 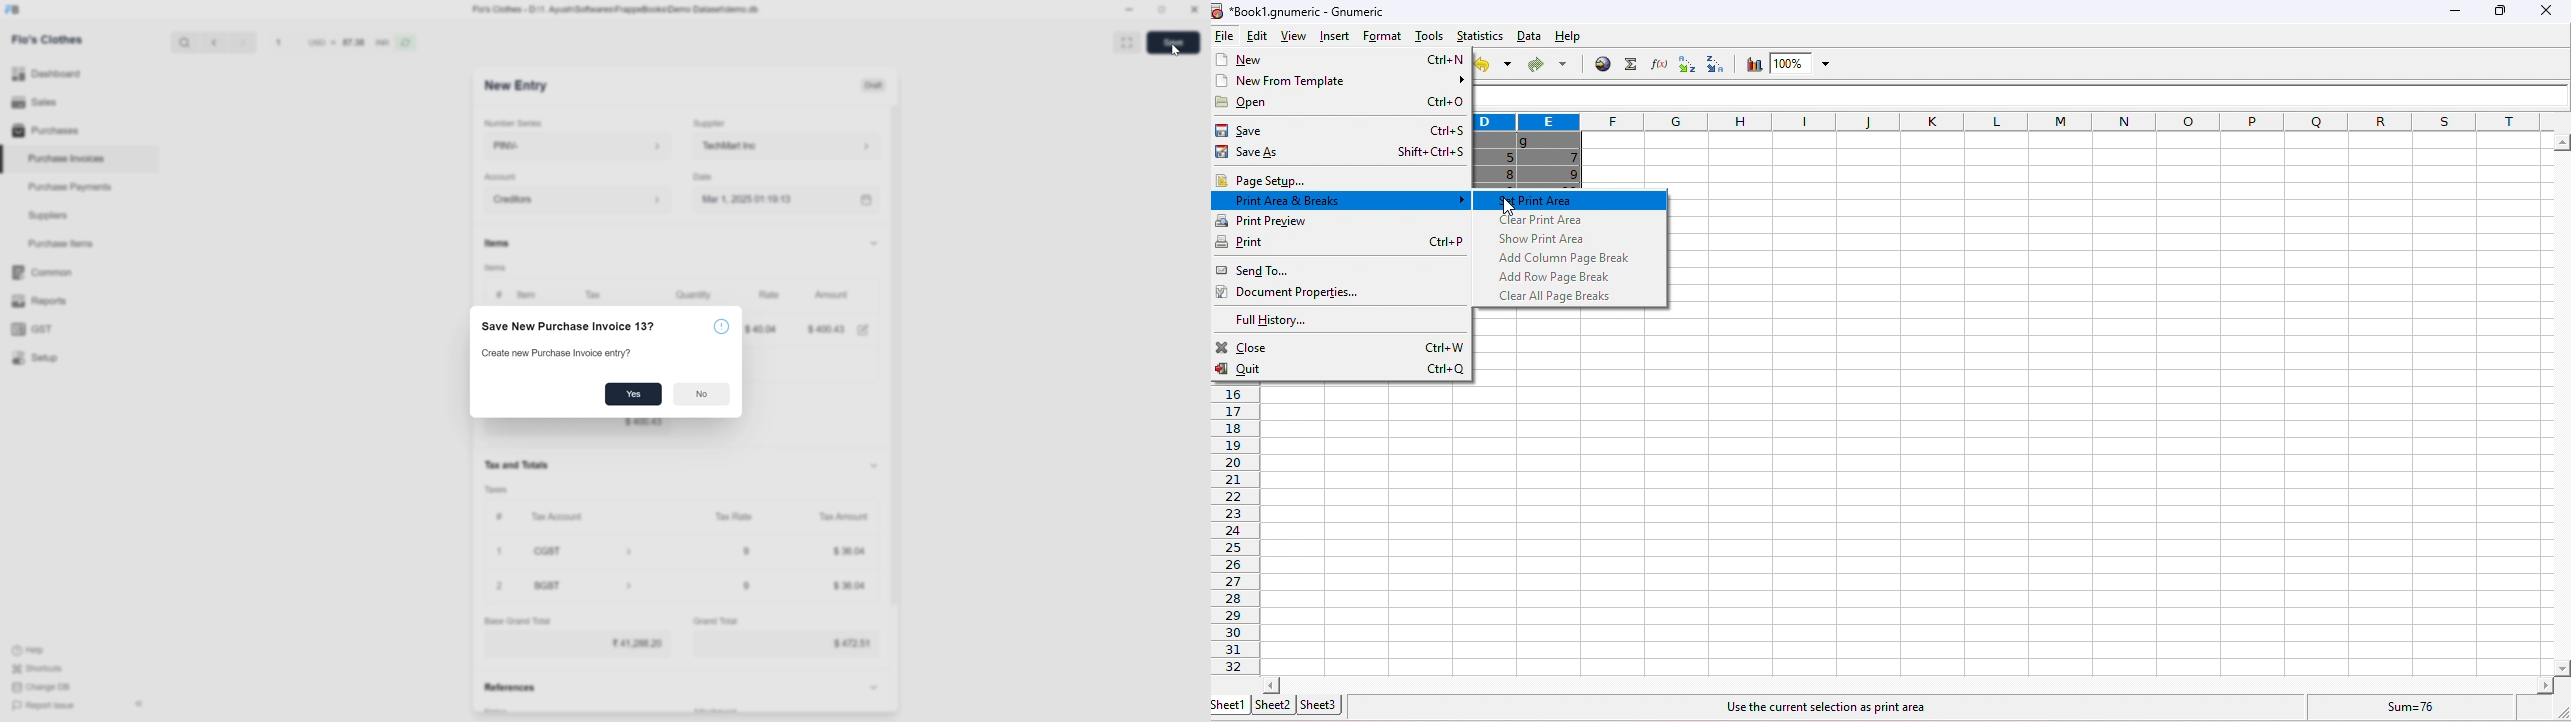 What do you see at coordinates (1603, 63) in the screenshot?
I see `insert hyperlink` at bounding box center [1603, 63].